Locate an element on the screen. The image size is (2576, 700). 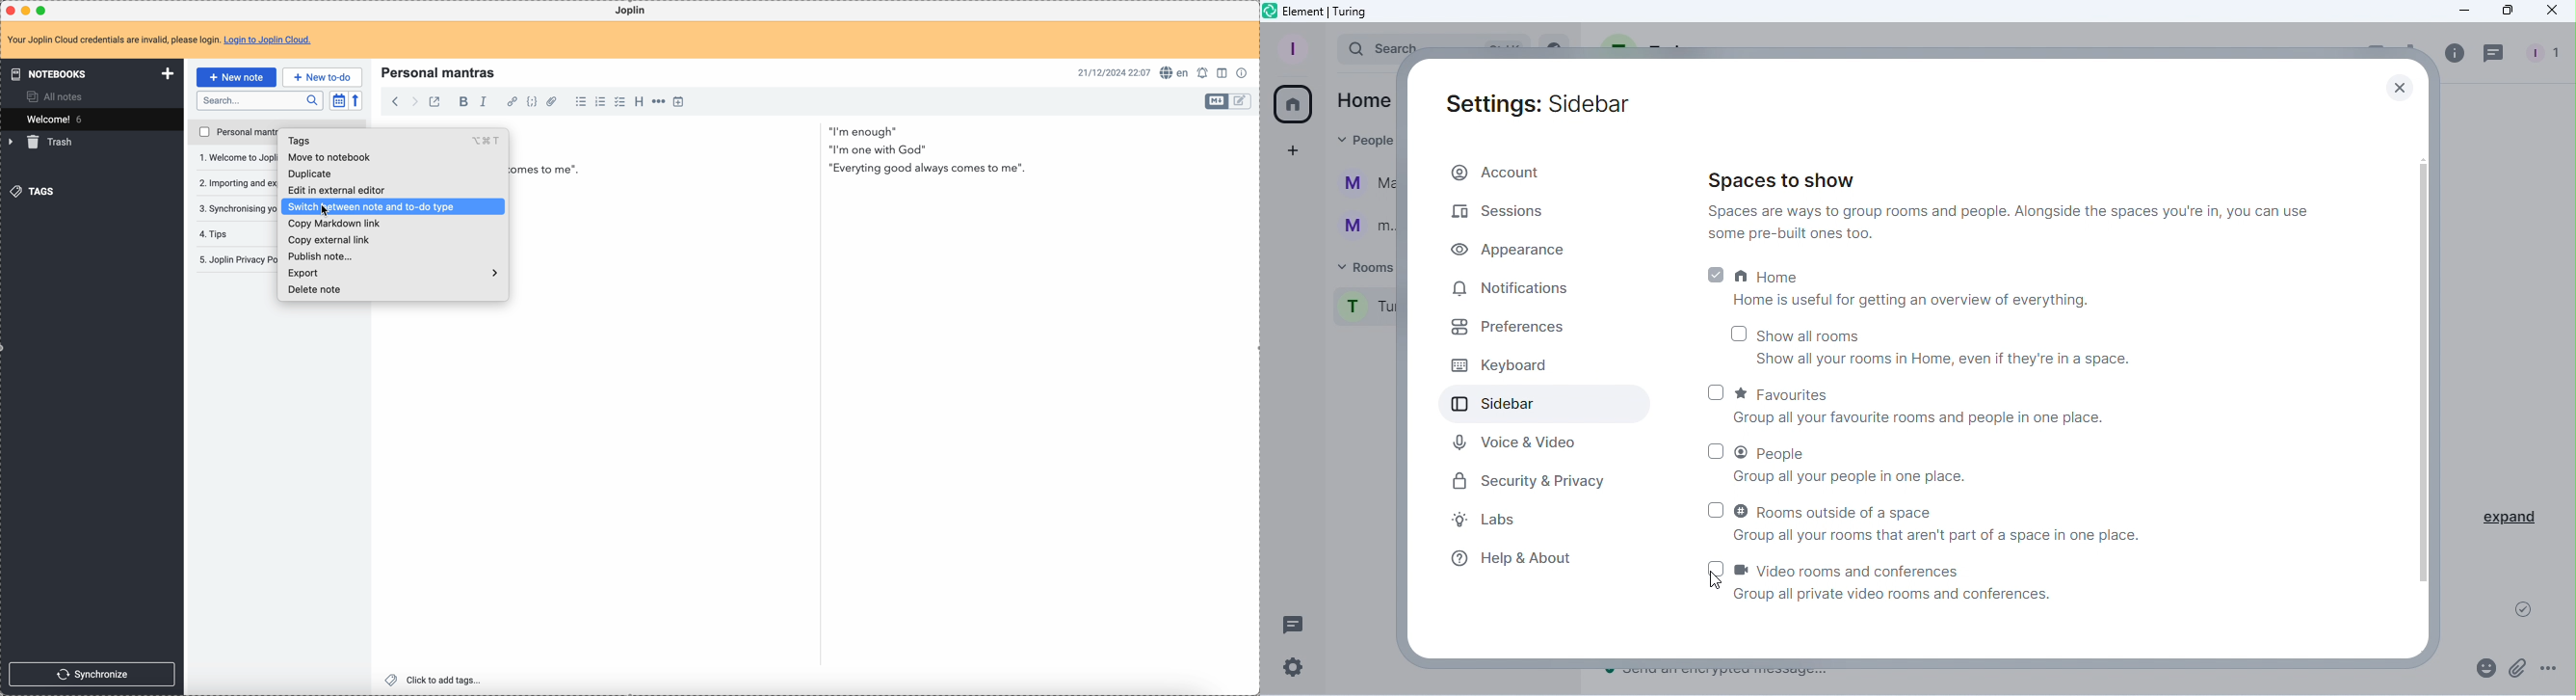
Quick settings is located at coordinates (1291, 670).